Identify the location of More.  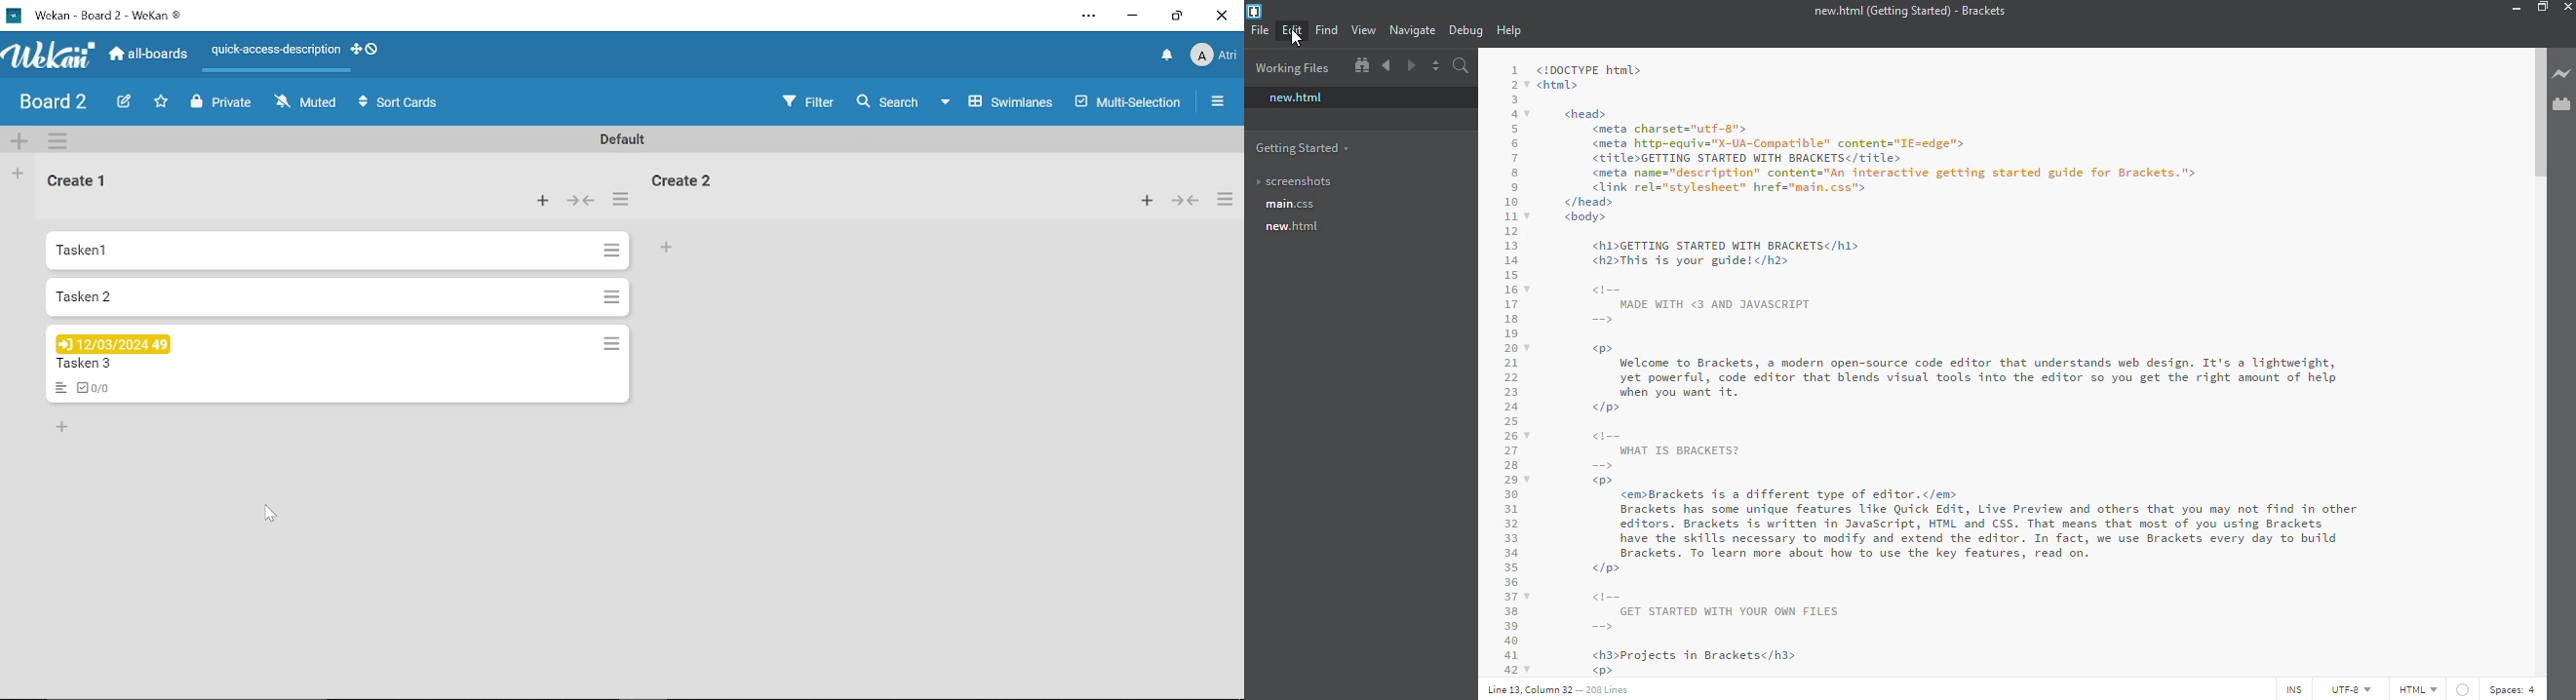
(622, 198).